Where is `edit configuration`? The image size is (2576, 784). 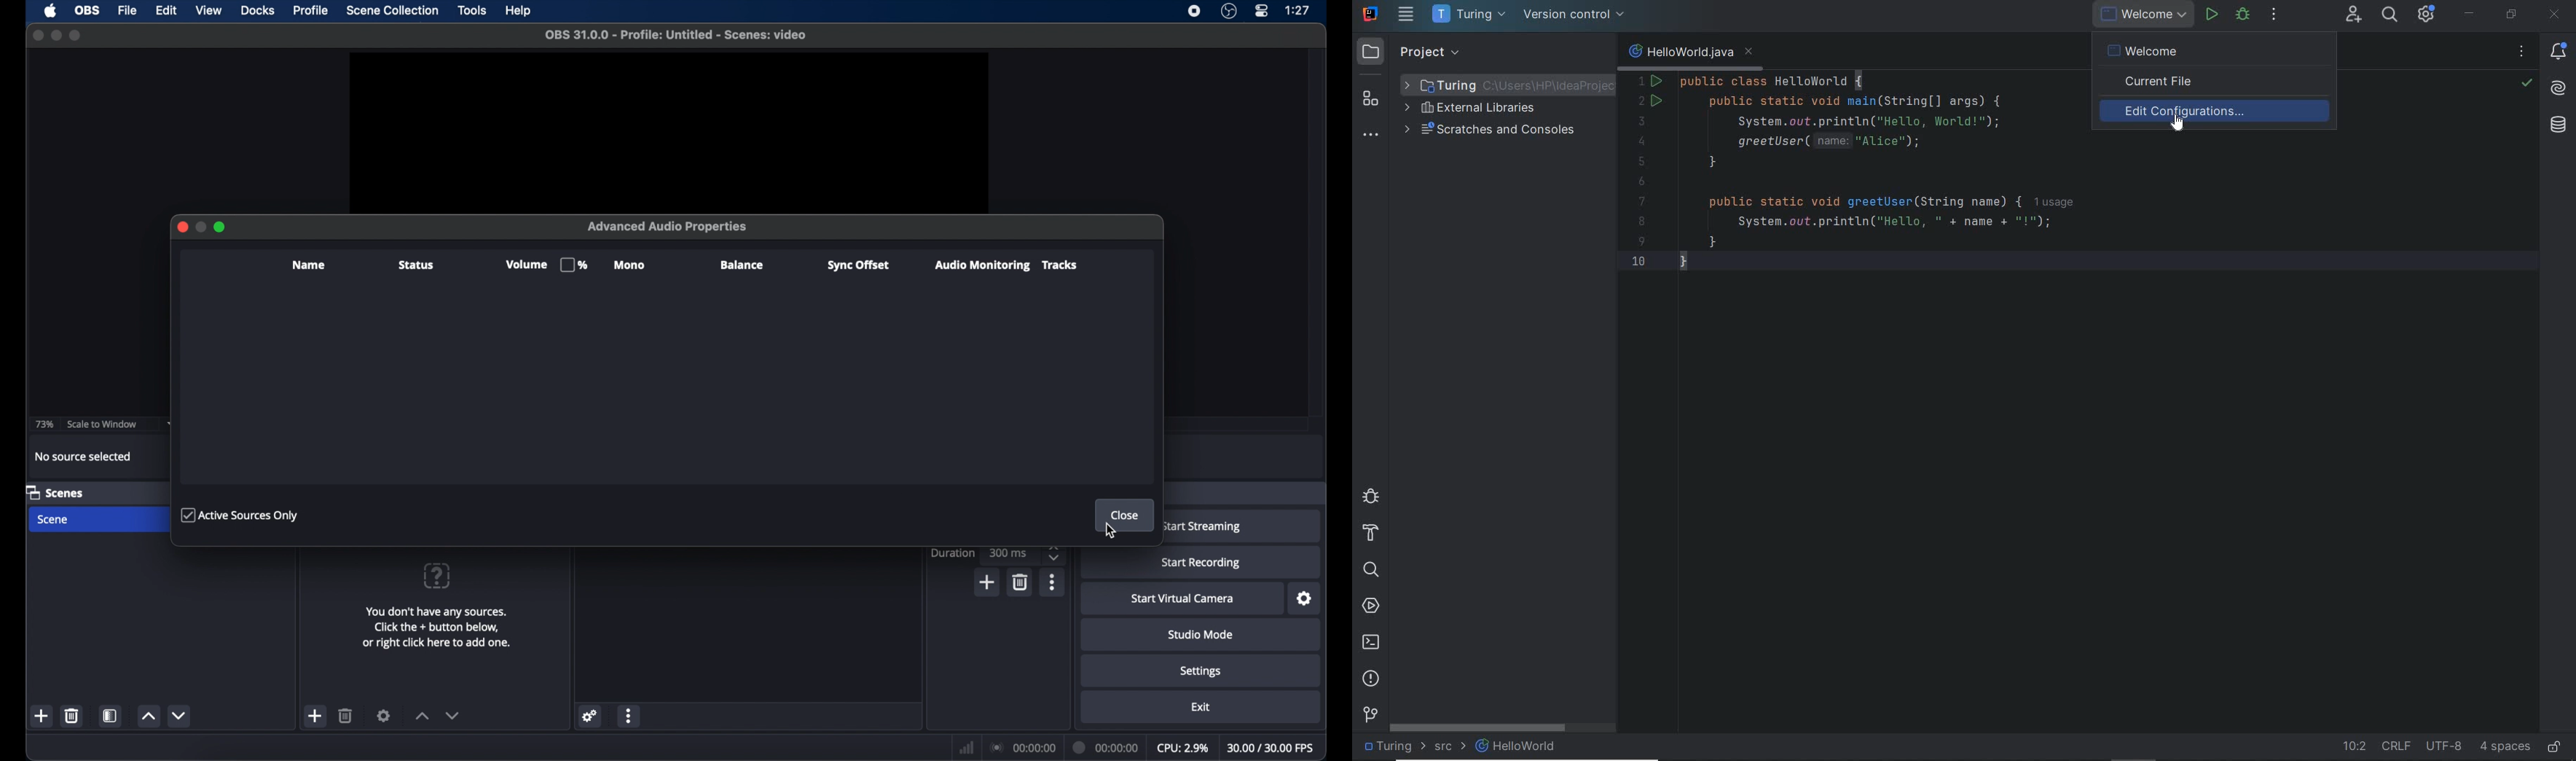
edit configuration is located at coordinates (2220, 110).